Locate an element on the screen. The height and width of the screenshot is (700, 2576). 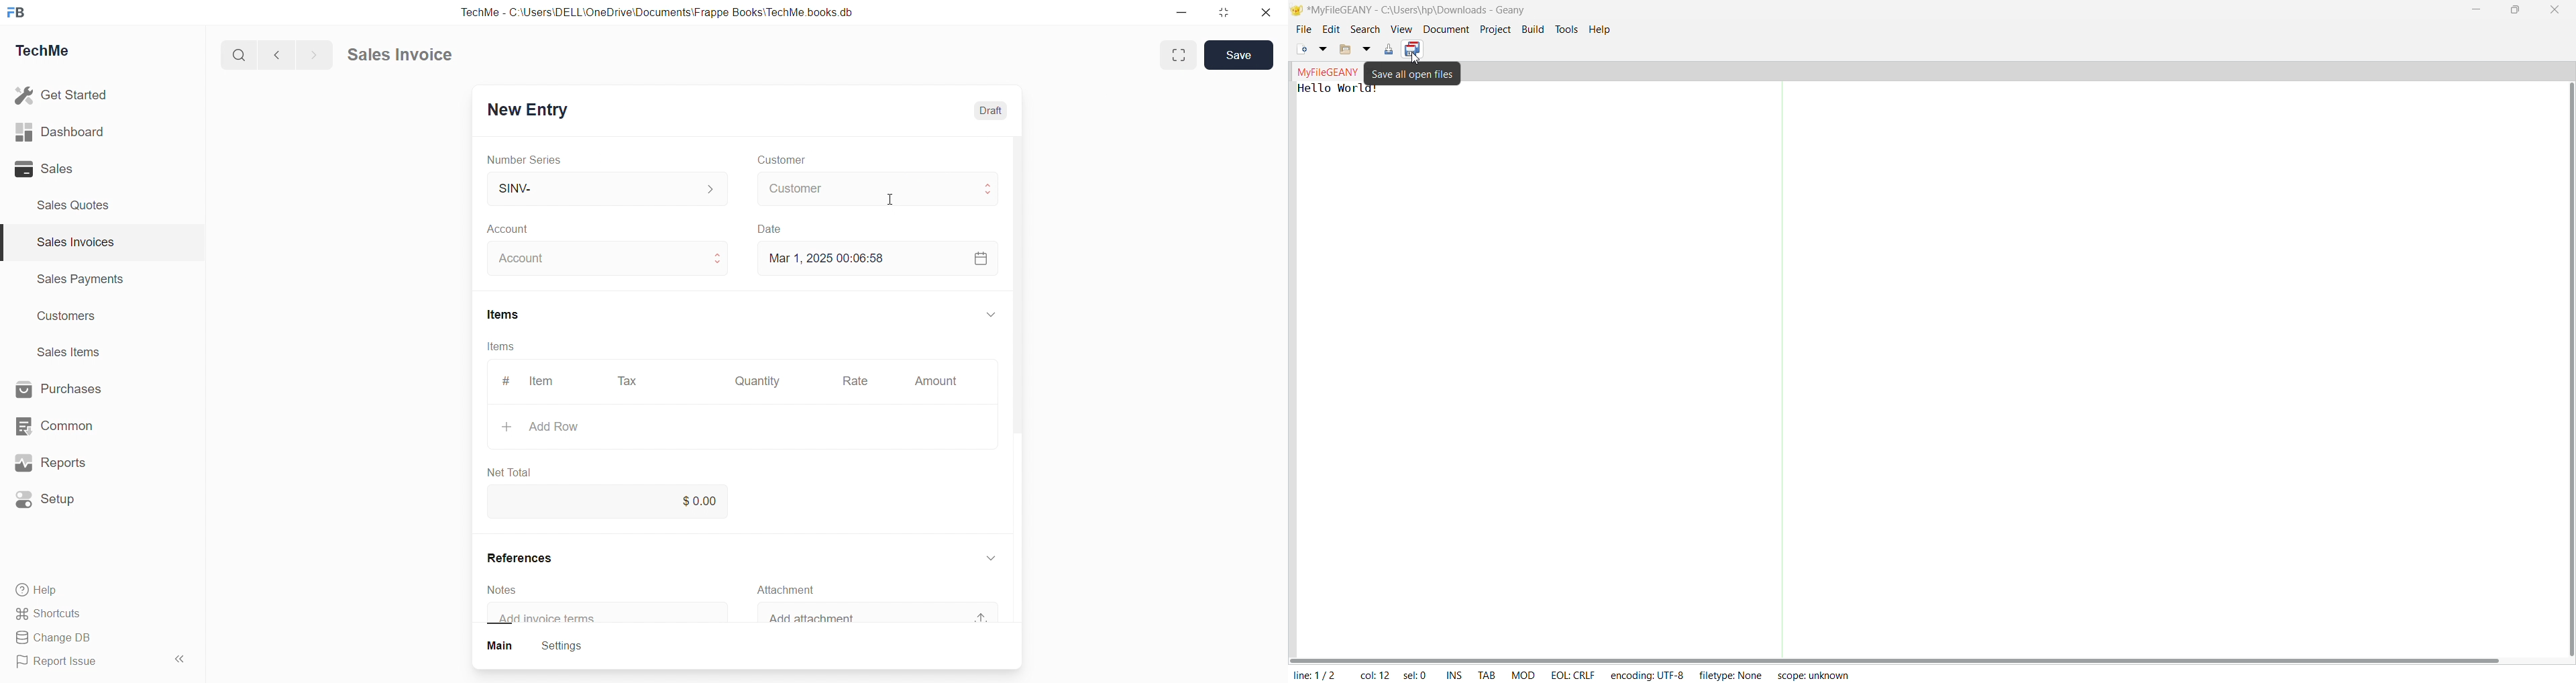
Add Attachment button is located at coordinates (989, 612).